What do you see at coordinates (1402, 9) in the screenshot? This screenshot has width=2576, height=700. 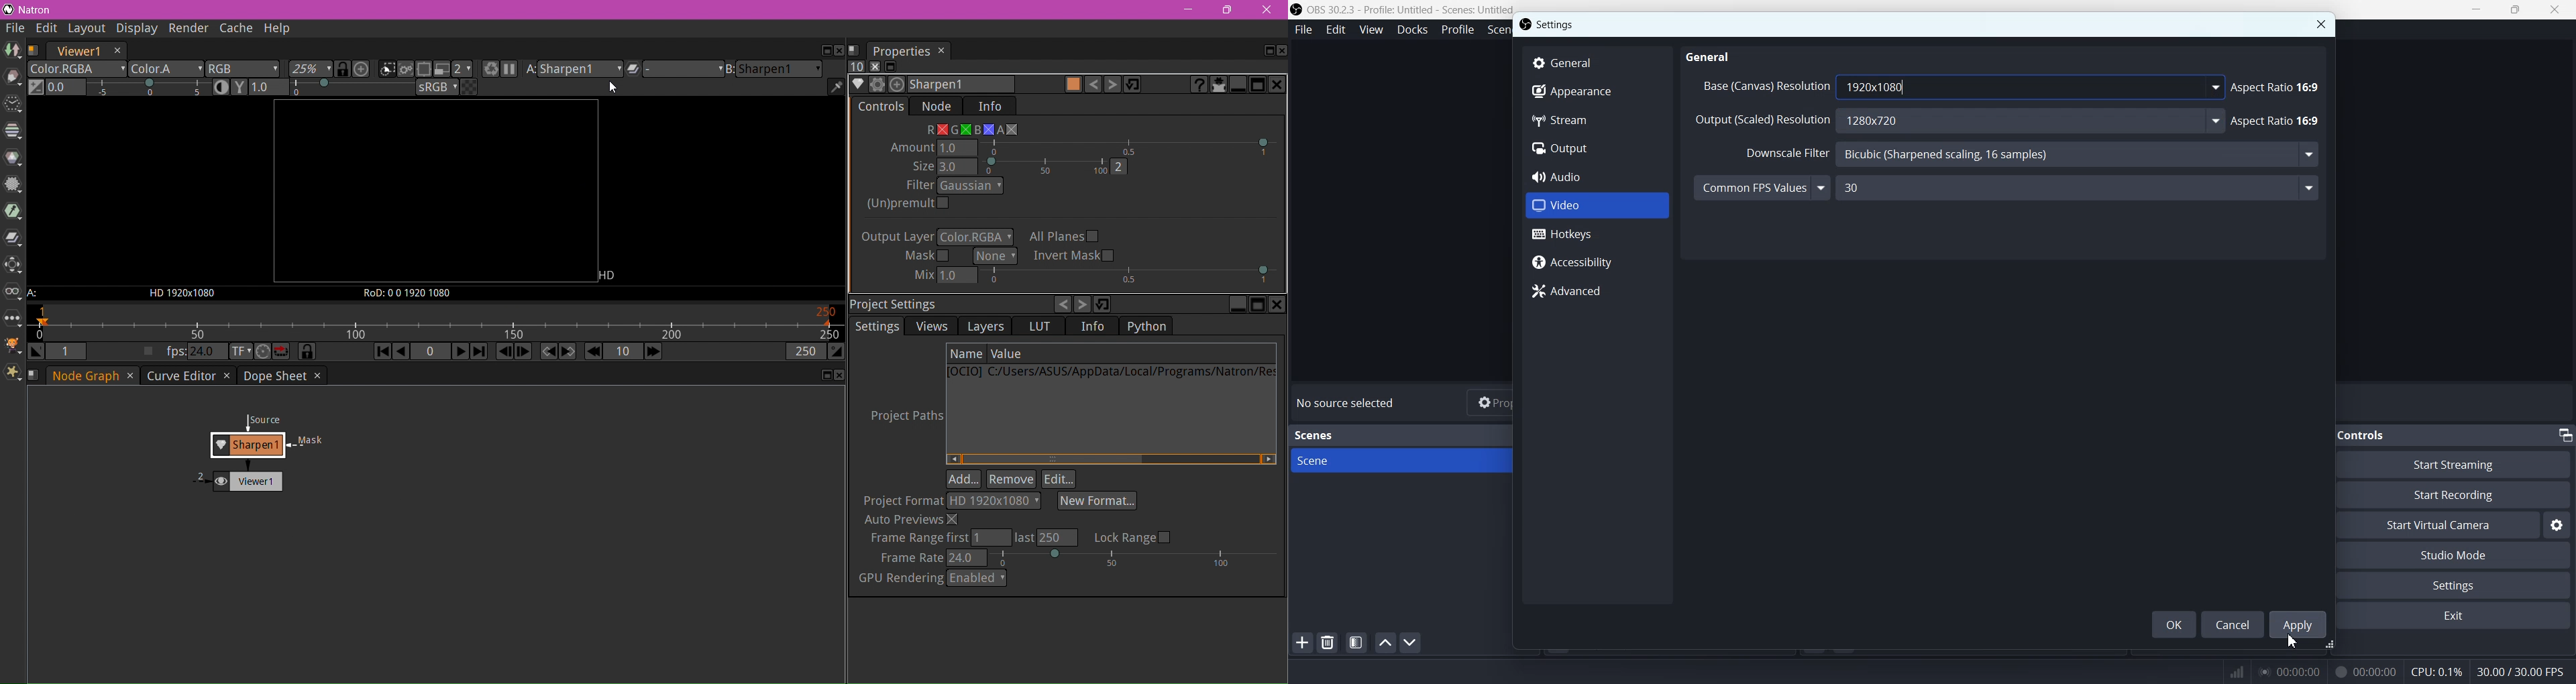 I see `Logo` at bounding box center [1402, 9].